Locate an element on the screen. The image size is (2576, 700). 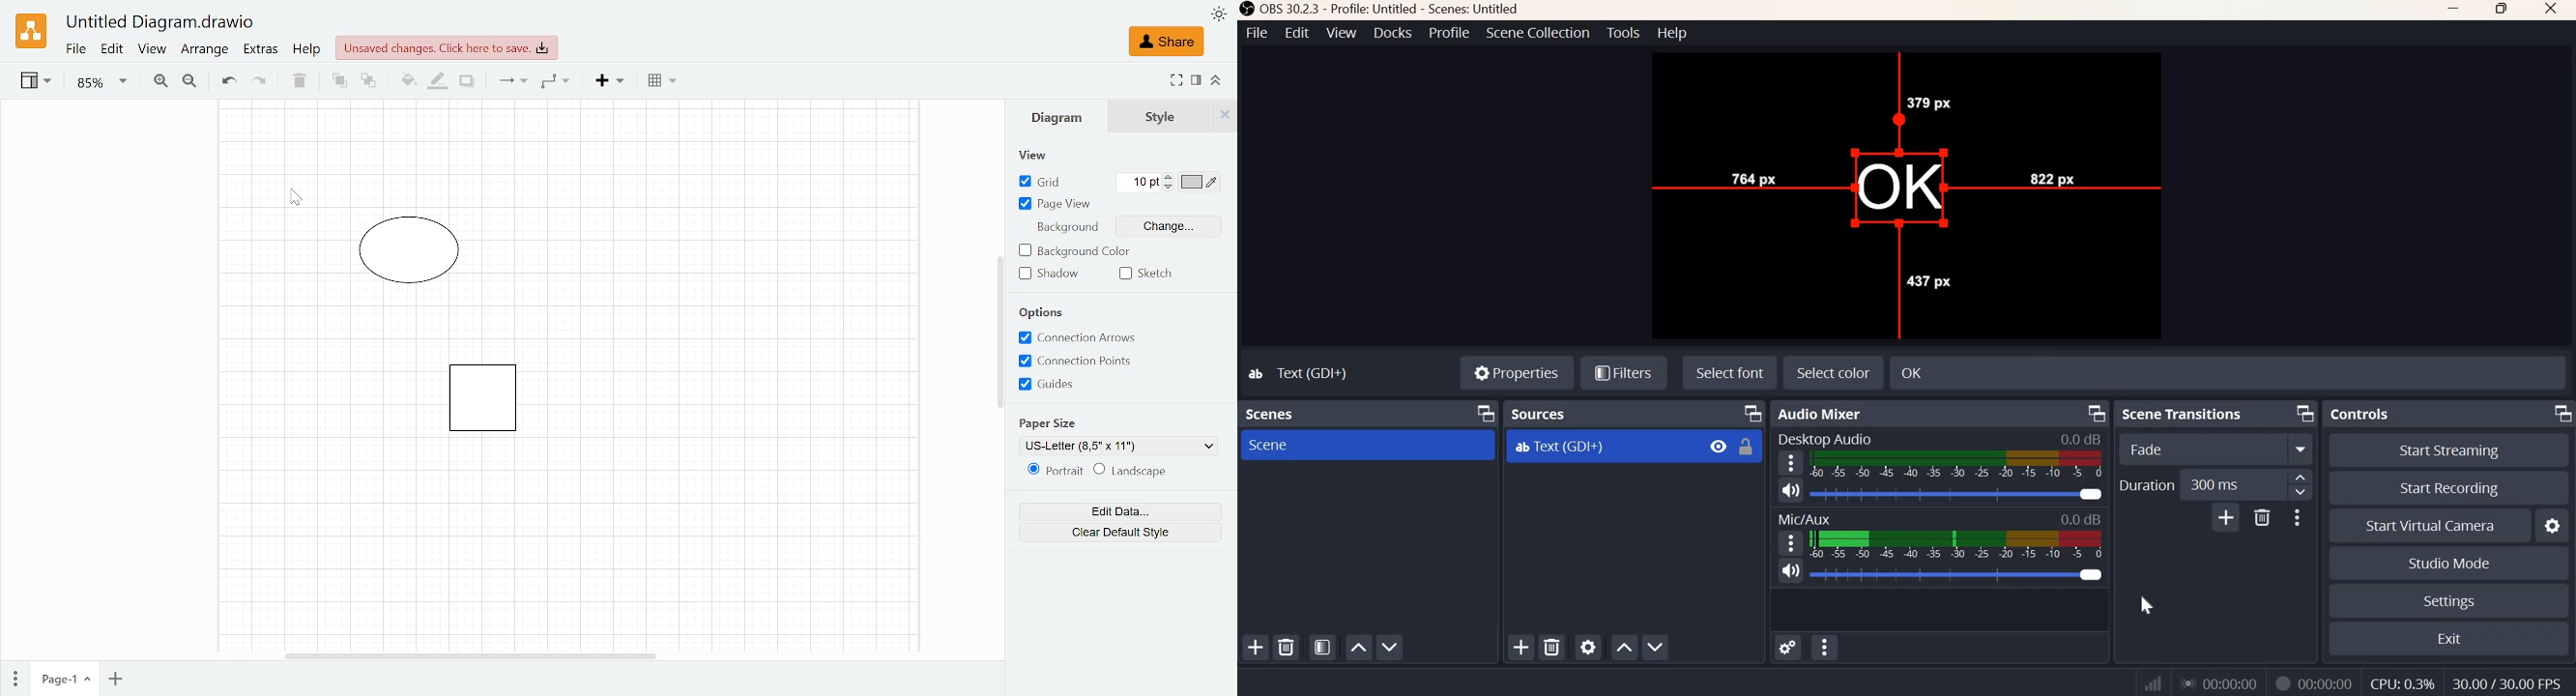
Speaker Icon is located at coordinates (1791, 490).